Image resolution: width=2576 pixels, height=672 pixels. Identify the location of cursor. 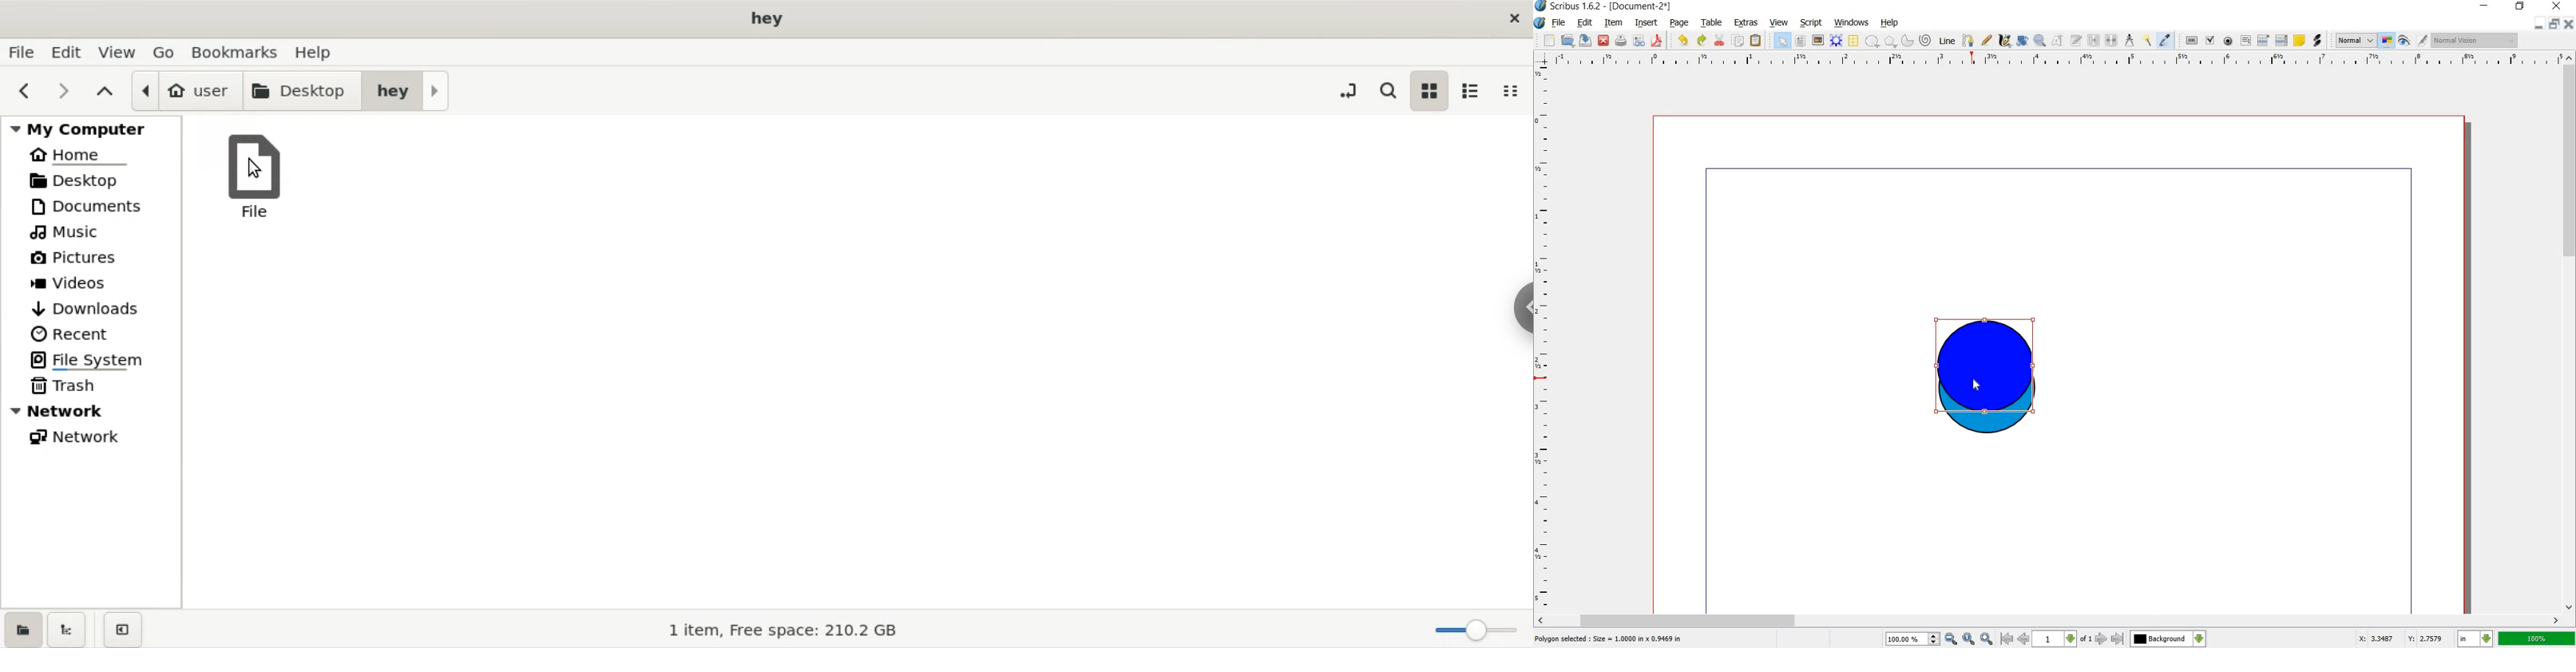
(1979, 386).